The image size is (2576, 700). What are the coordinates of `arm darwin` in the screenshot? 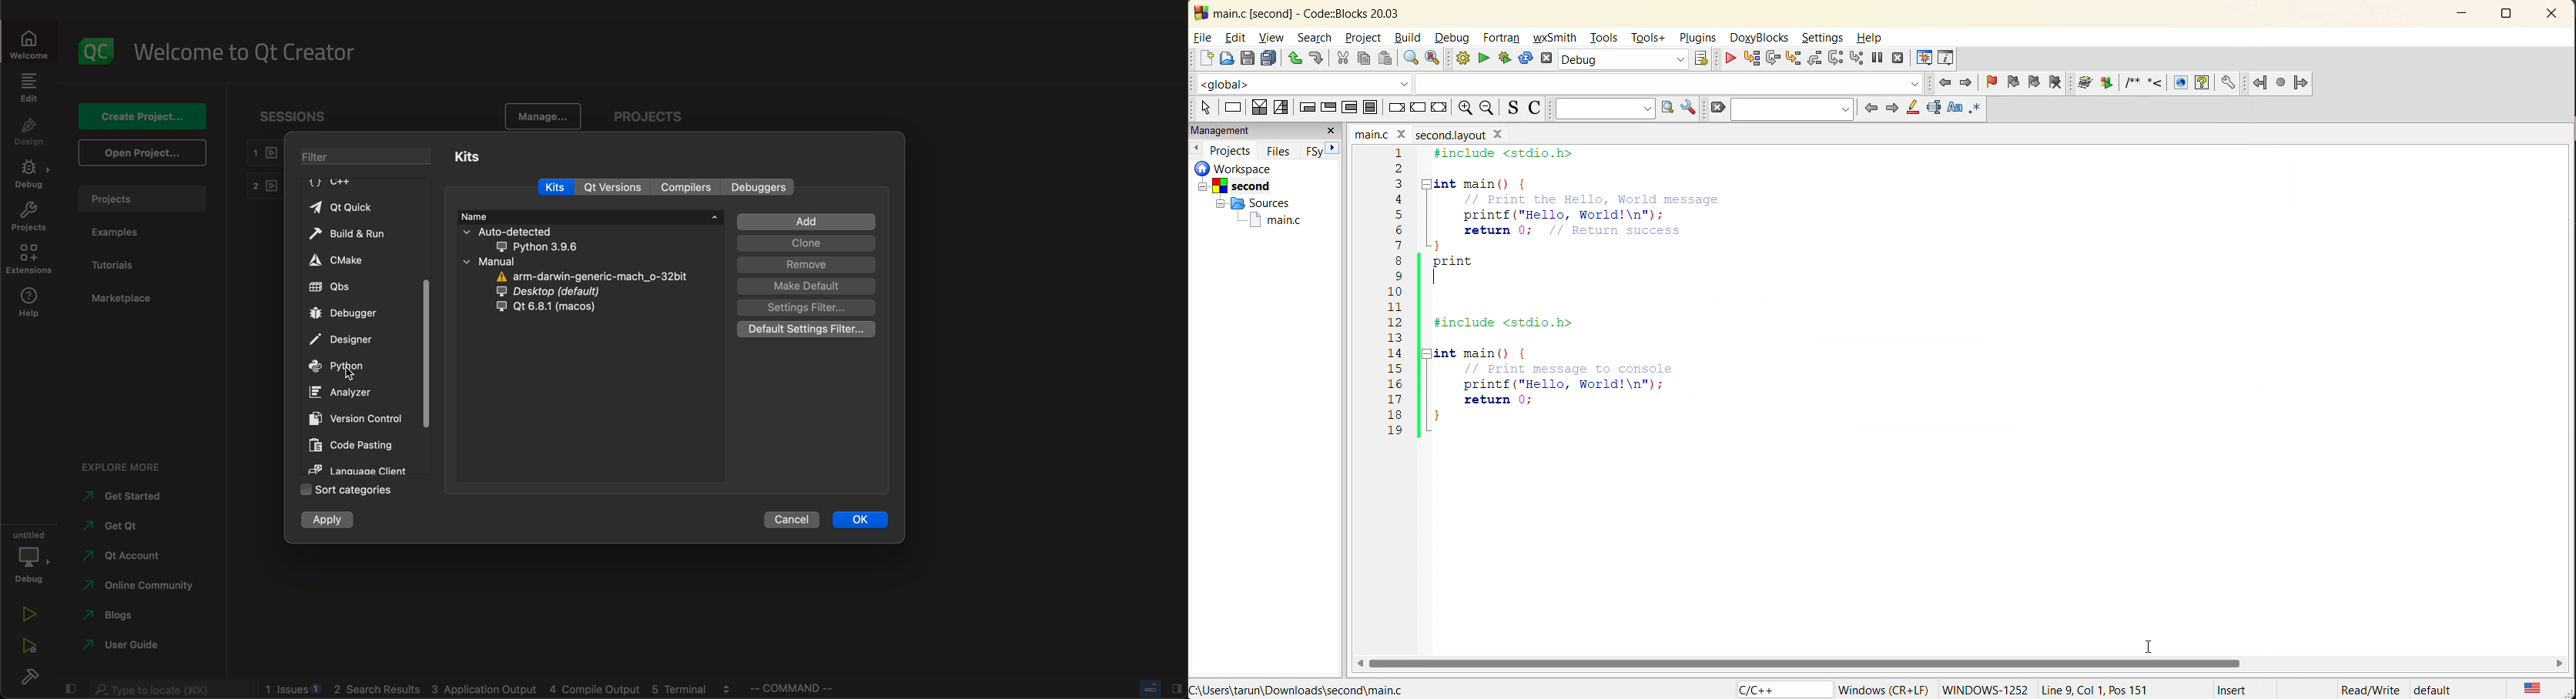 It's located at (587, 276).